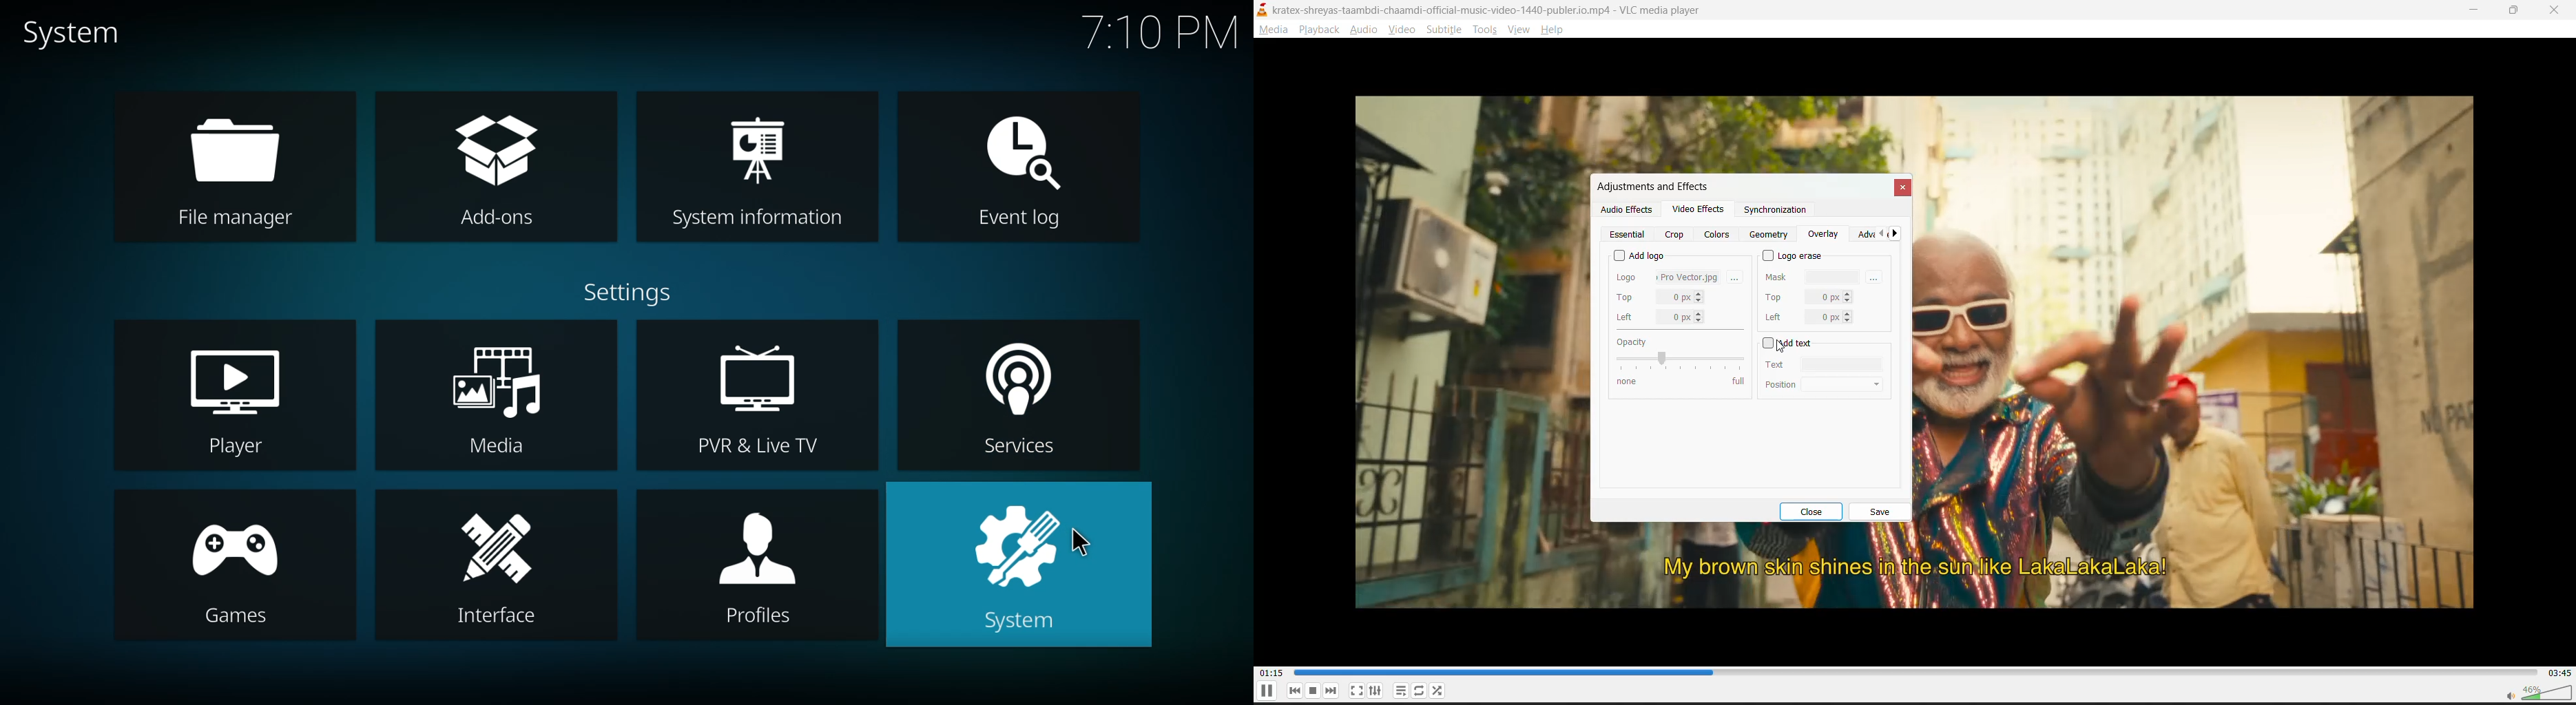 The image size is (2576, 728). What do you see at coordinates (500, 402) in the screenshot?
I see `media` at bounding box center [500, 402].